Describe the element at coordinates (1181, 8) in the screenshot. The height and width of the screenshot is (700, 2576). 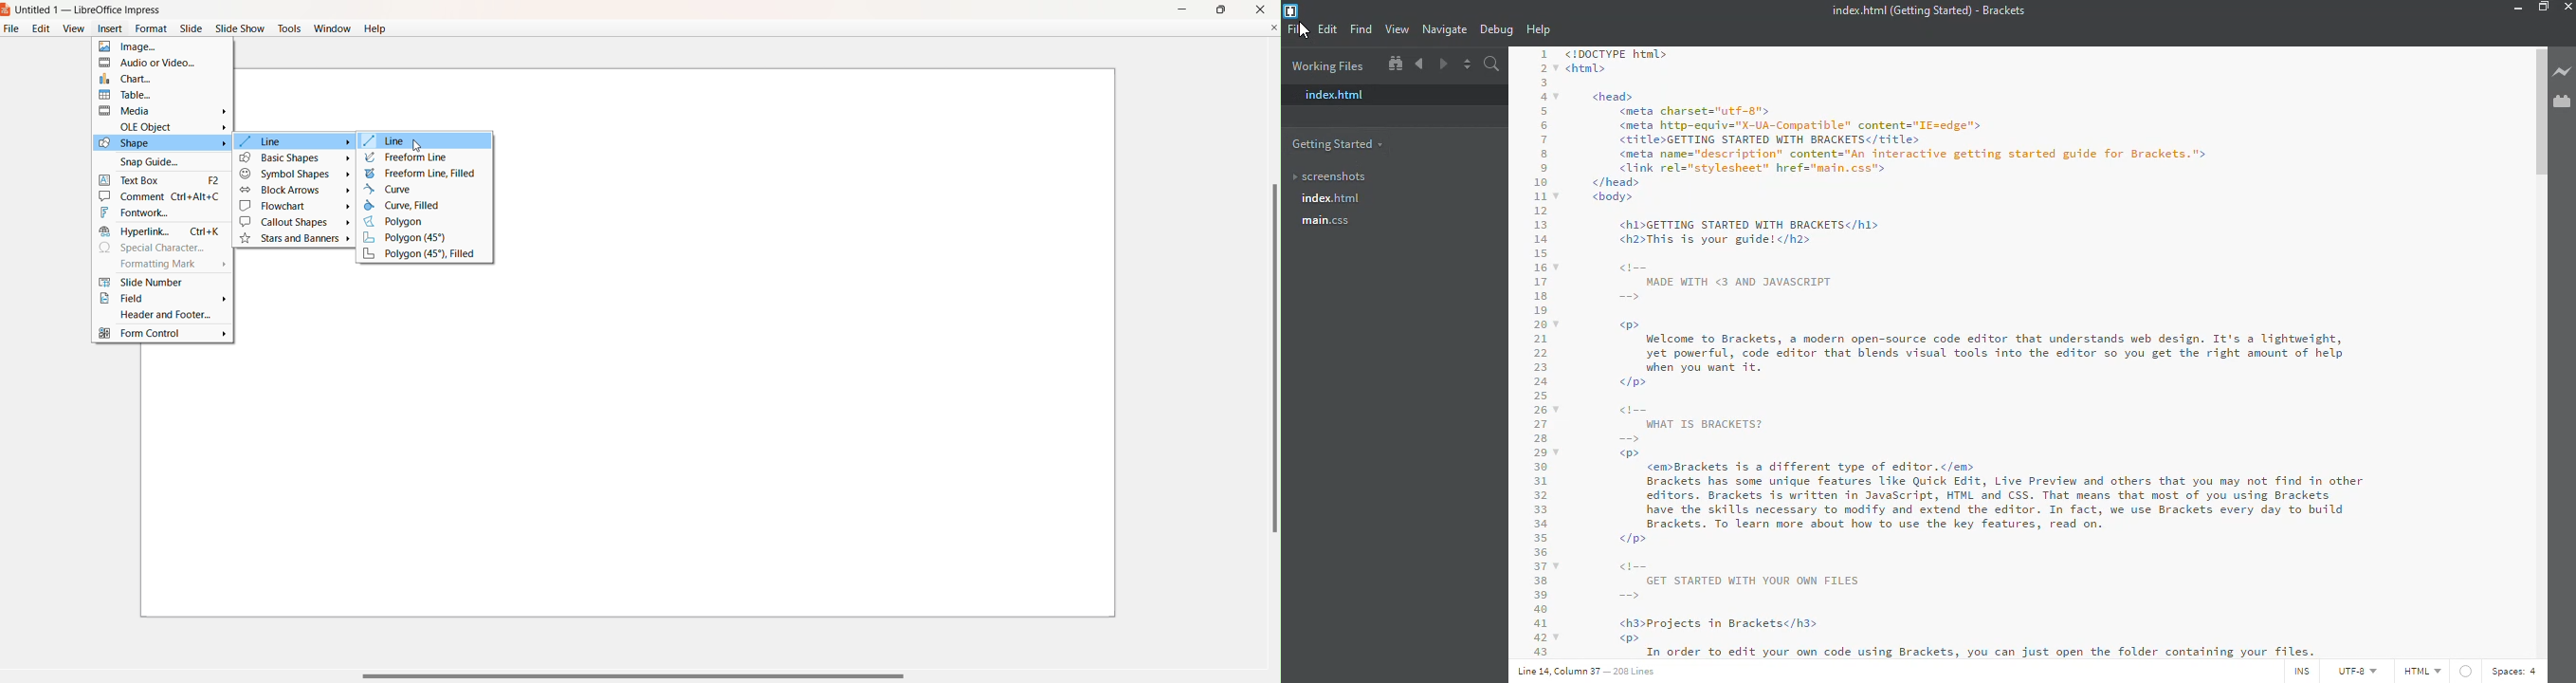
I see `Minimize` at that location.